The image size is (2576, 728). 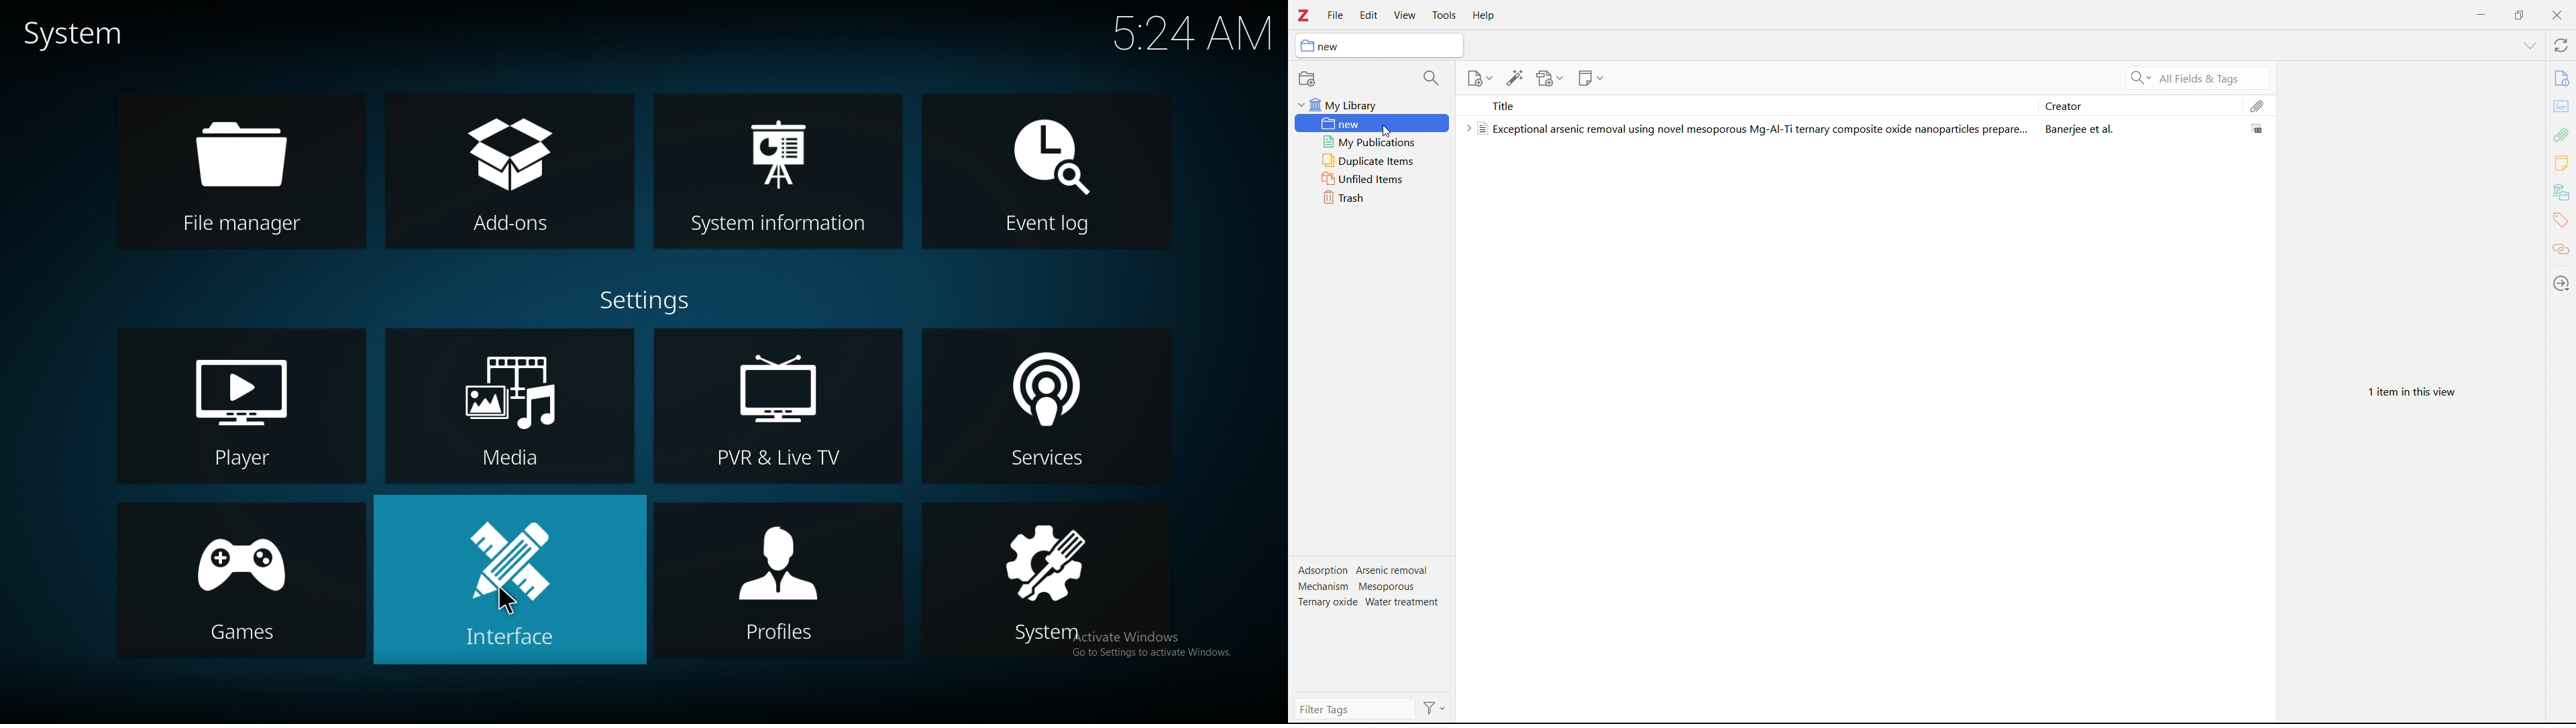 What do you see at coordinates (778, 406) in the screenshot?
I see `pvr and live tv` at bounding box center [778, 406].